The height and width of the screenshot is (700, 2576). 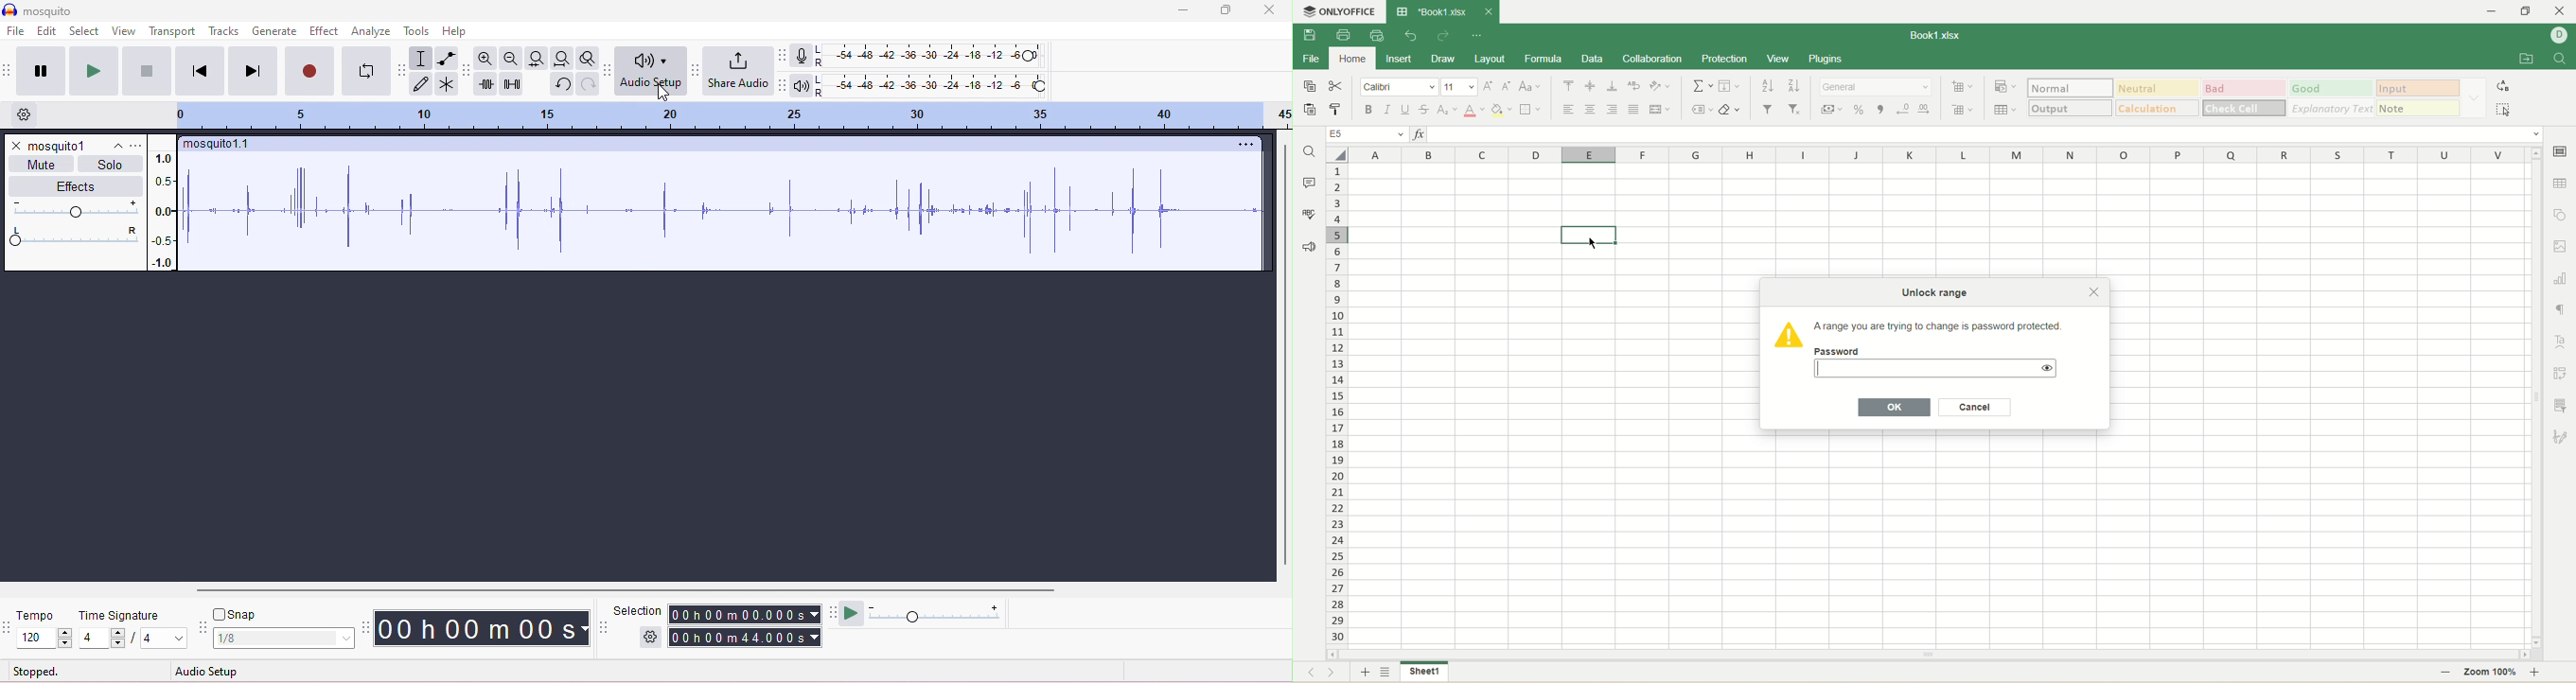 What do you see at coordinates (2475, 98) in the screenshot?
I see `formatting options` at bounding box center [2475, 98].